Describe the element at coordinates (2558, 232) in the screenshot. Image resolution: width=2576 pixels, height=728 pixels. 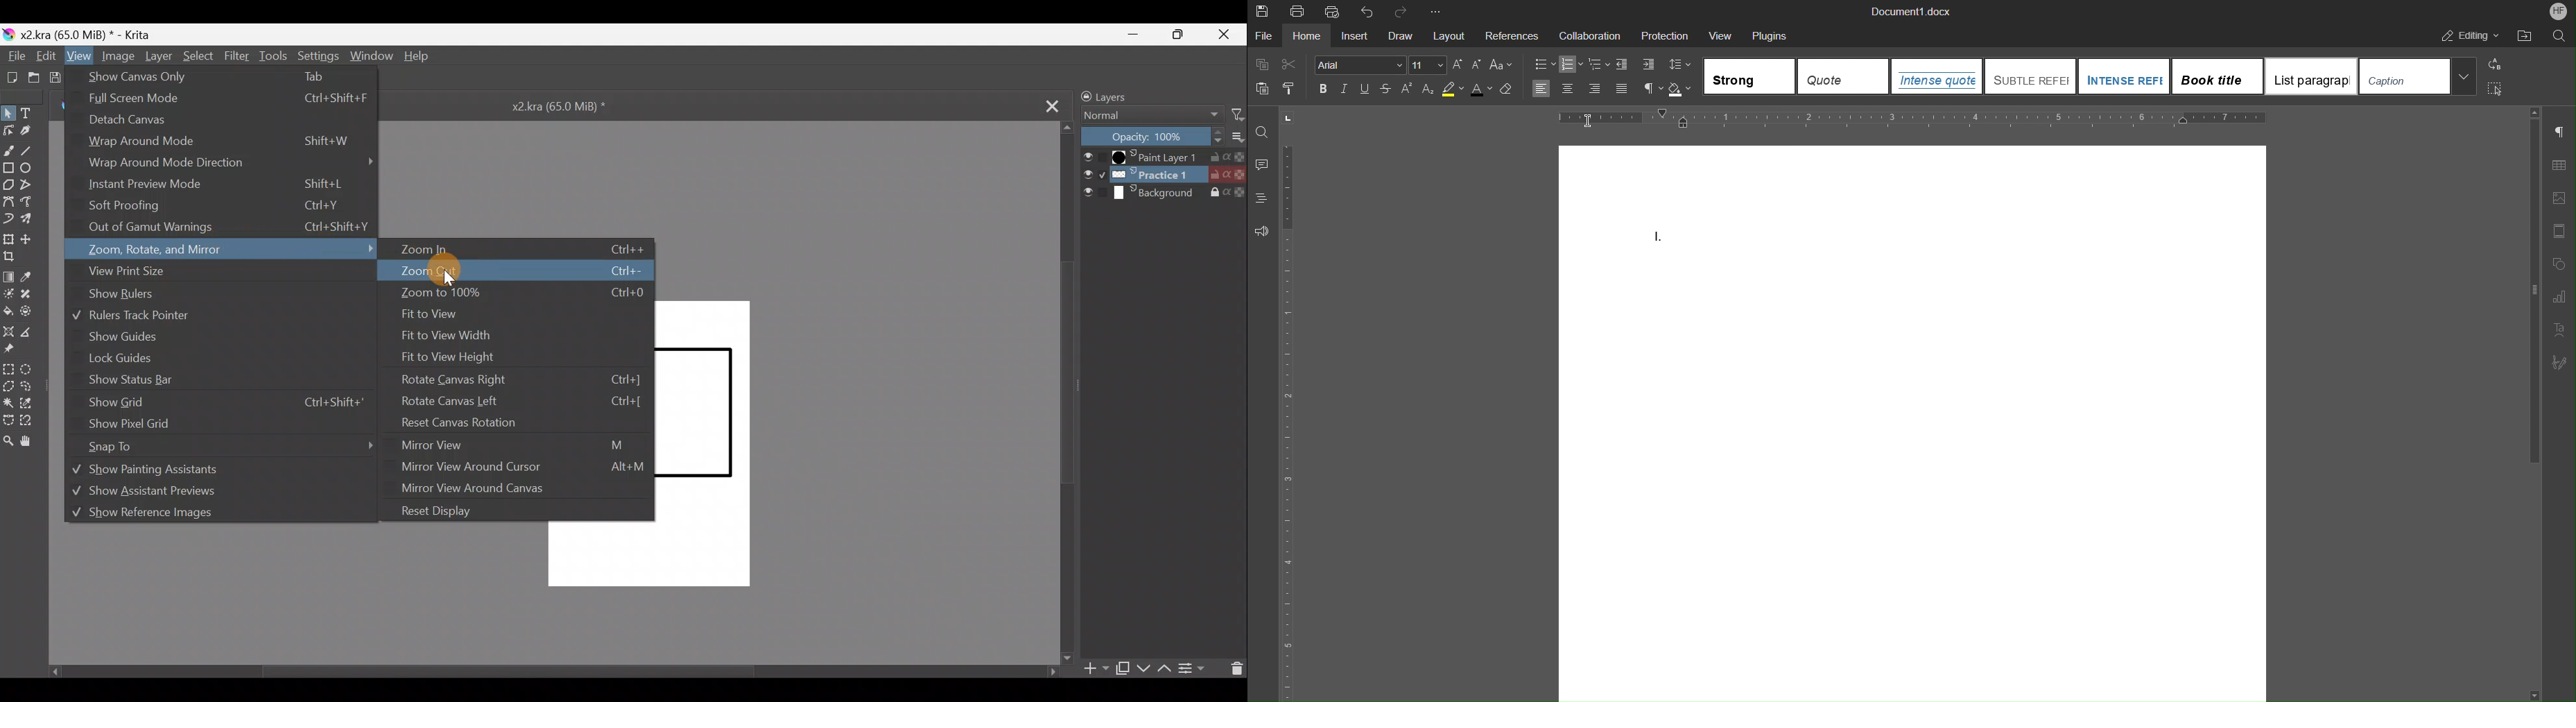
I see `Header/Footer` at that location.